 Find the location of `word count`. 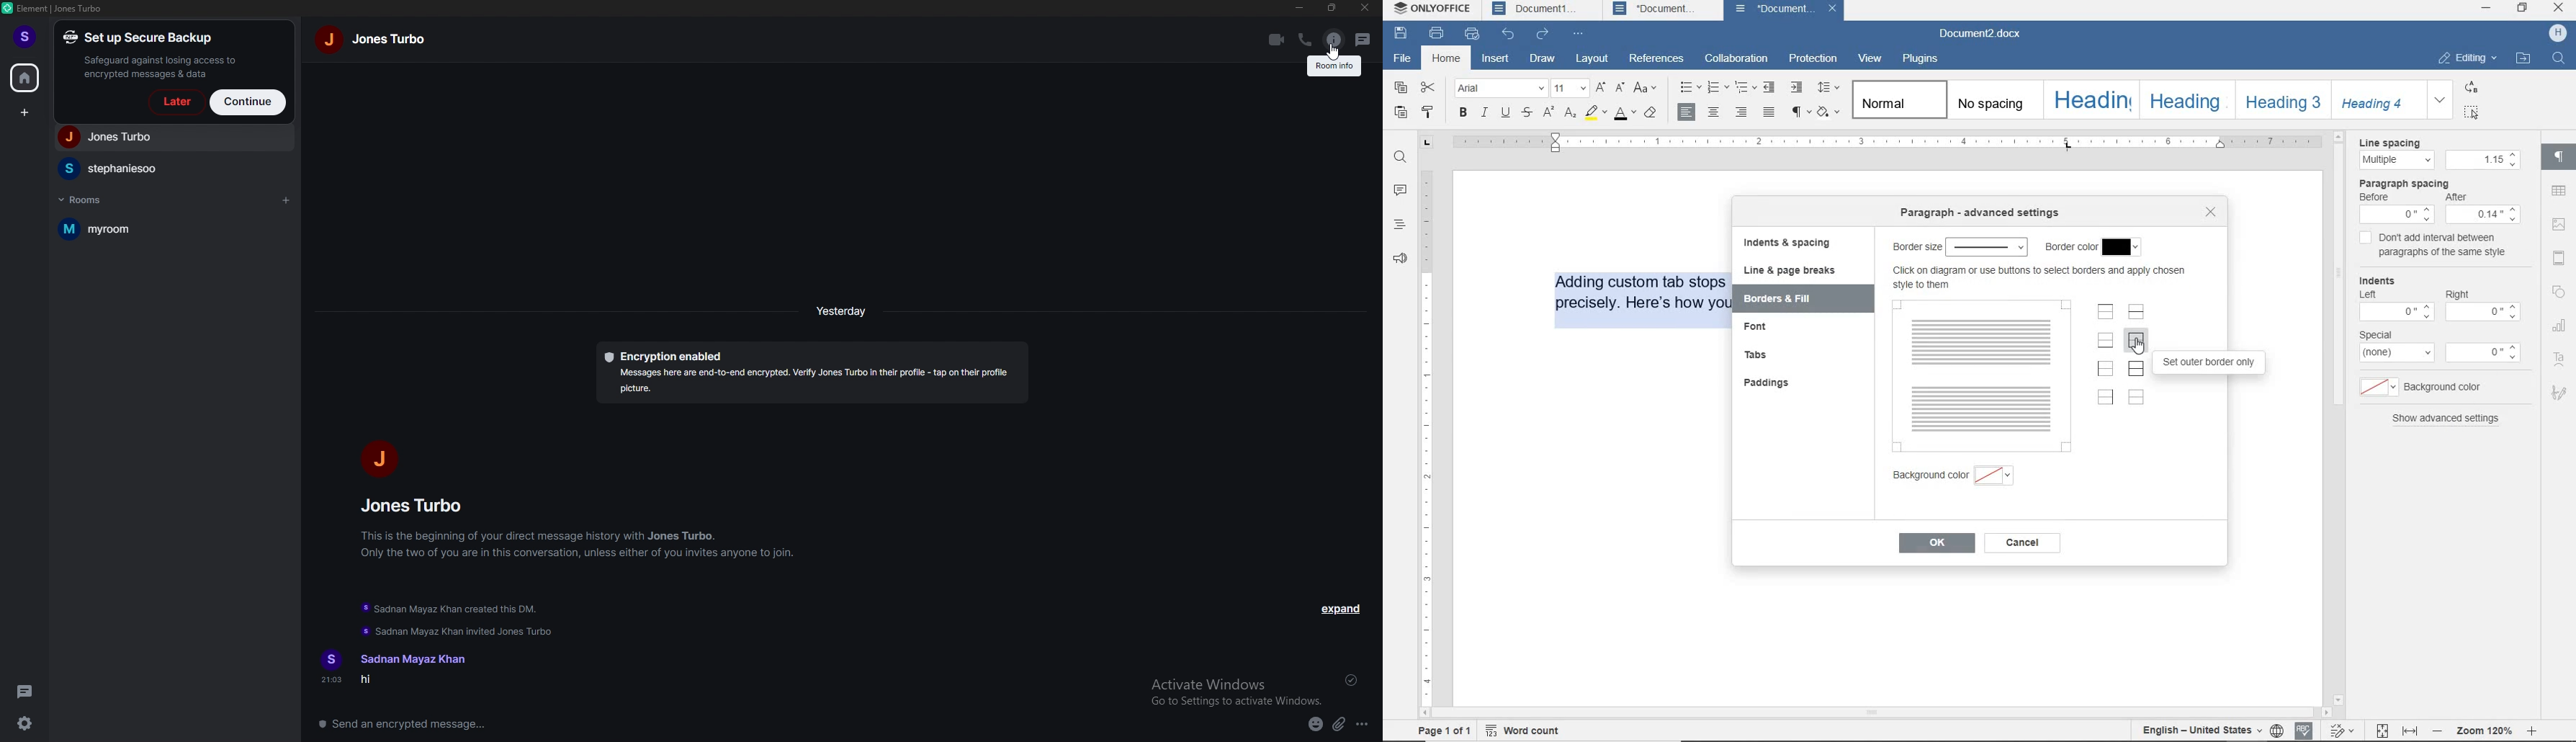

word count is located at coordinates (1525, 731).